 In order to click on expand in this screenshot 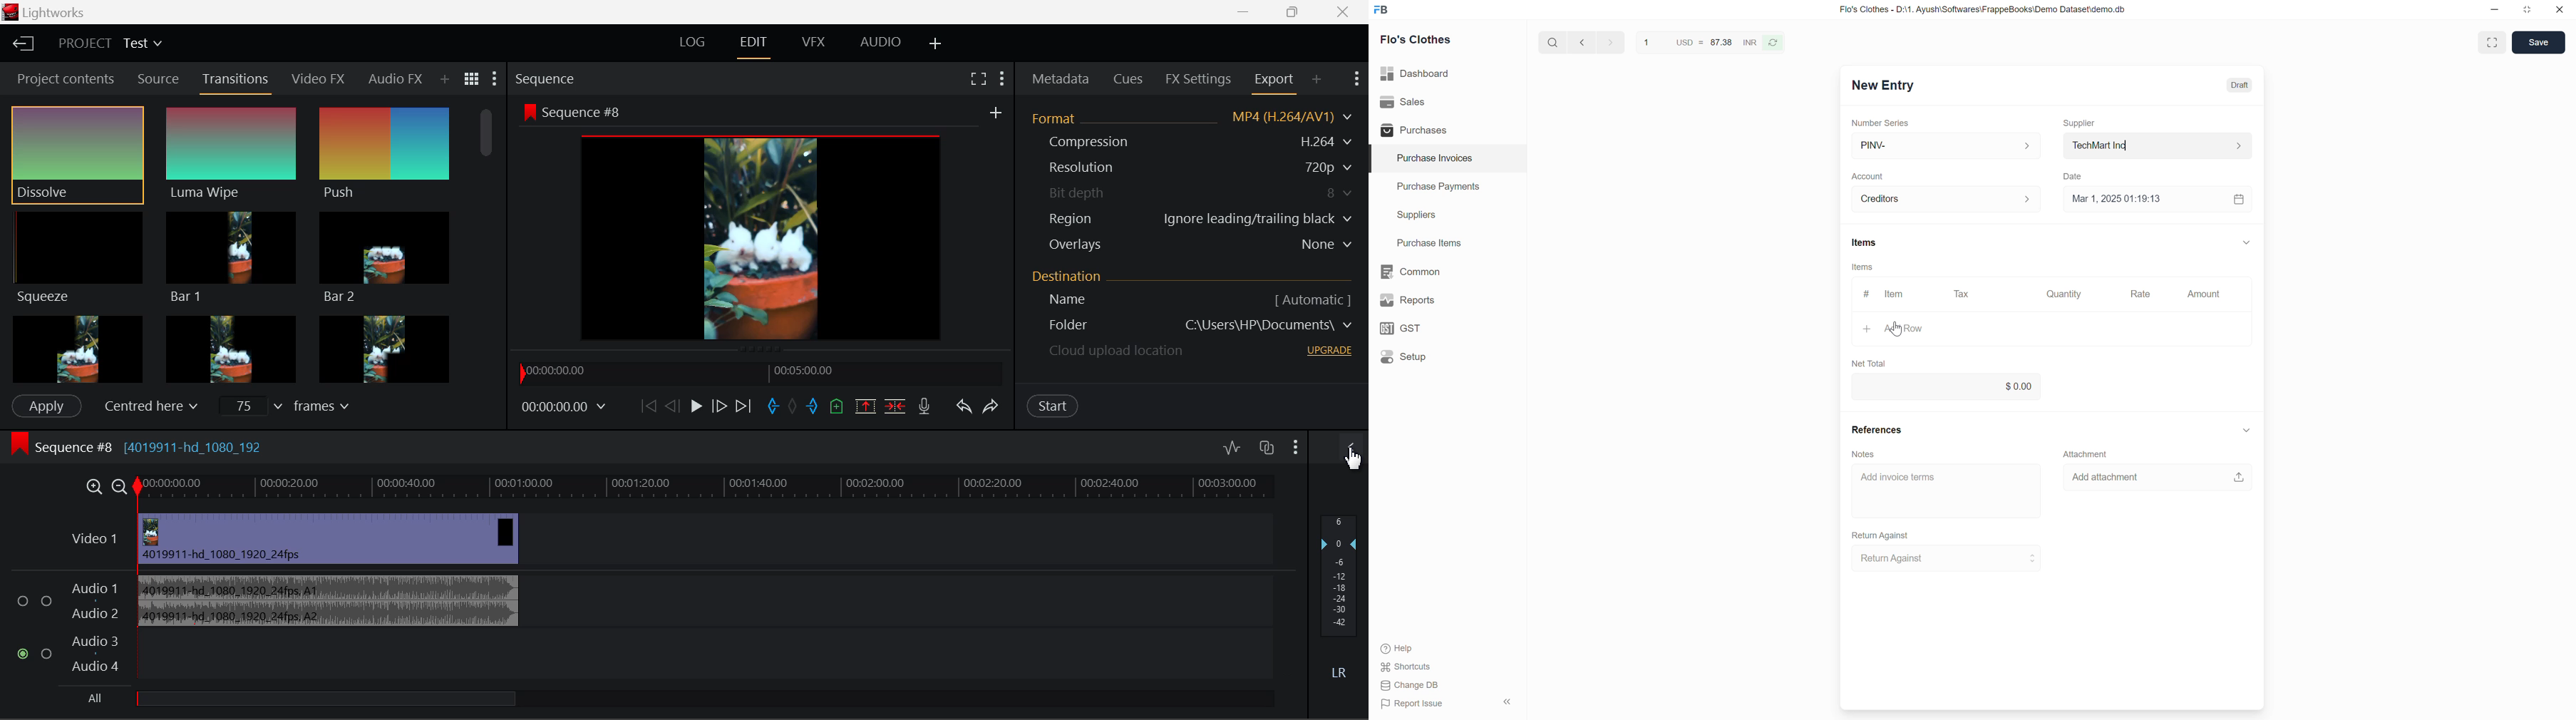, I will do `click(2244, 431)`.